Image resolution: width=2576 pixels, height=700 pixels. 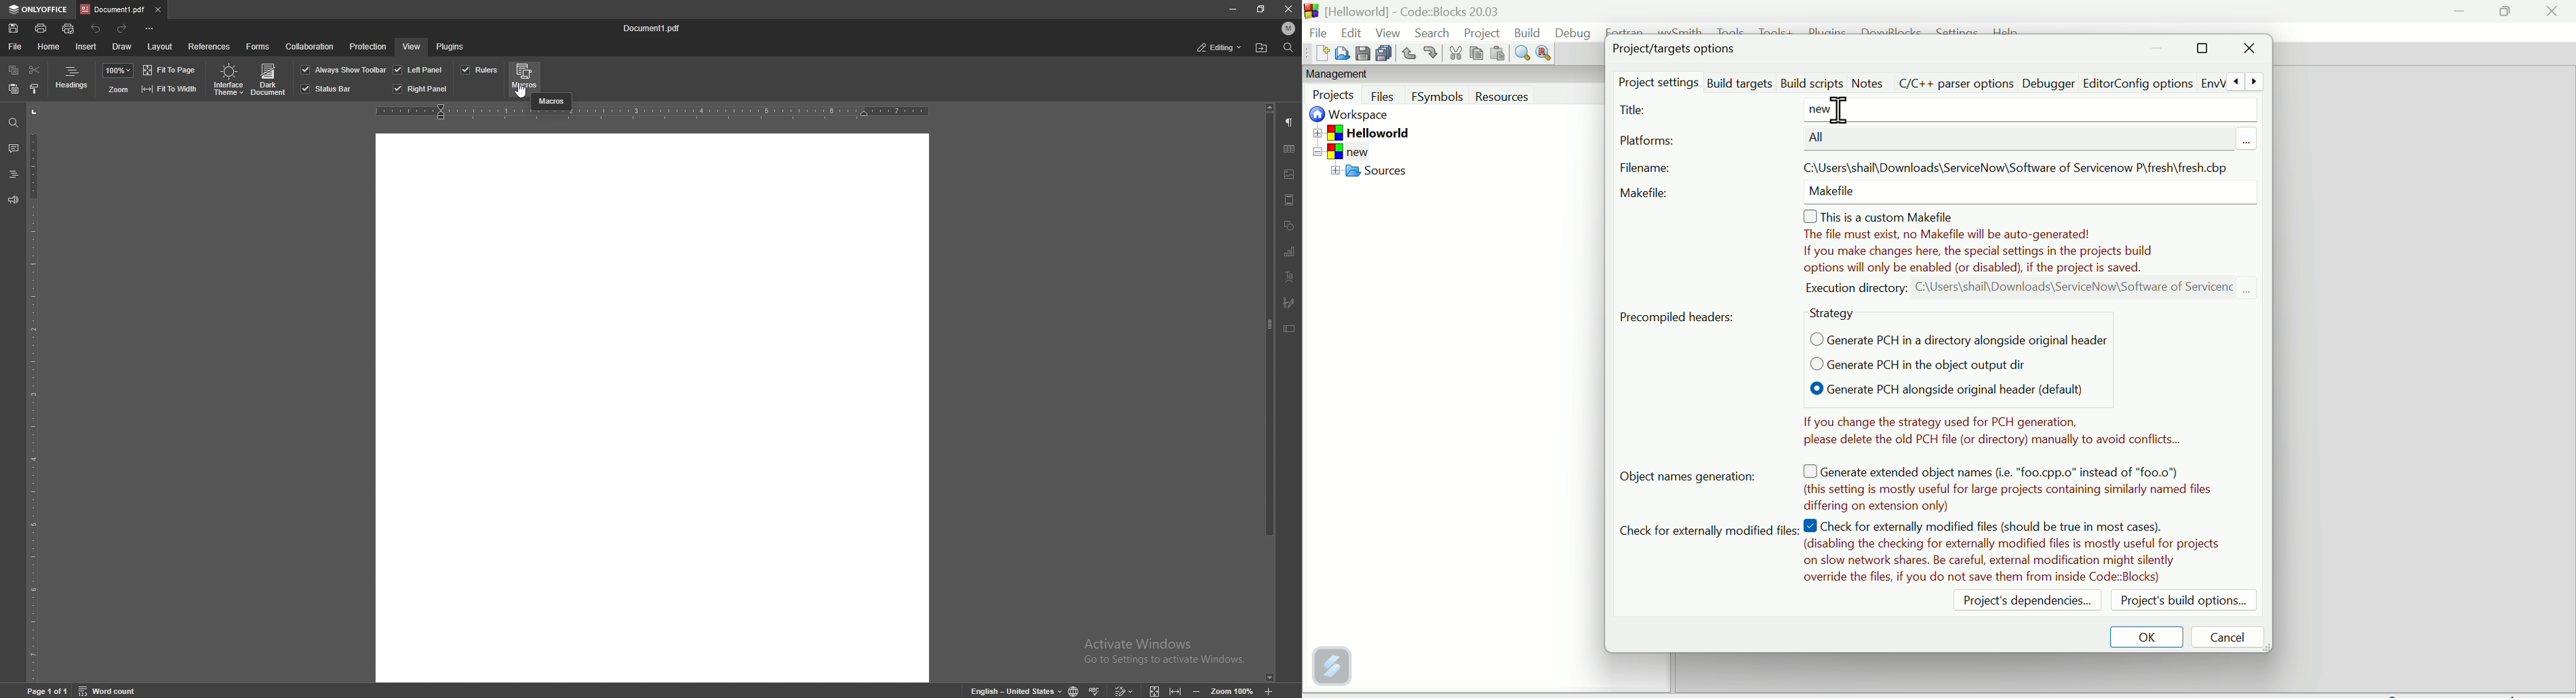 I want to click on insert, so click(x=86, y=47).